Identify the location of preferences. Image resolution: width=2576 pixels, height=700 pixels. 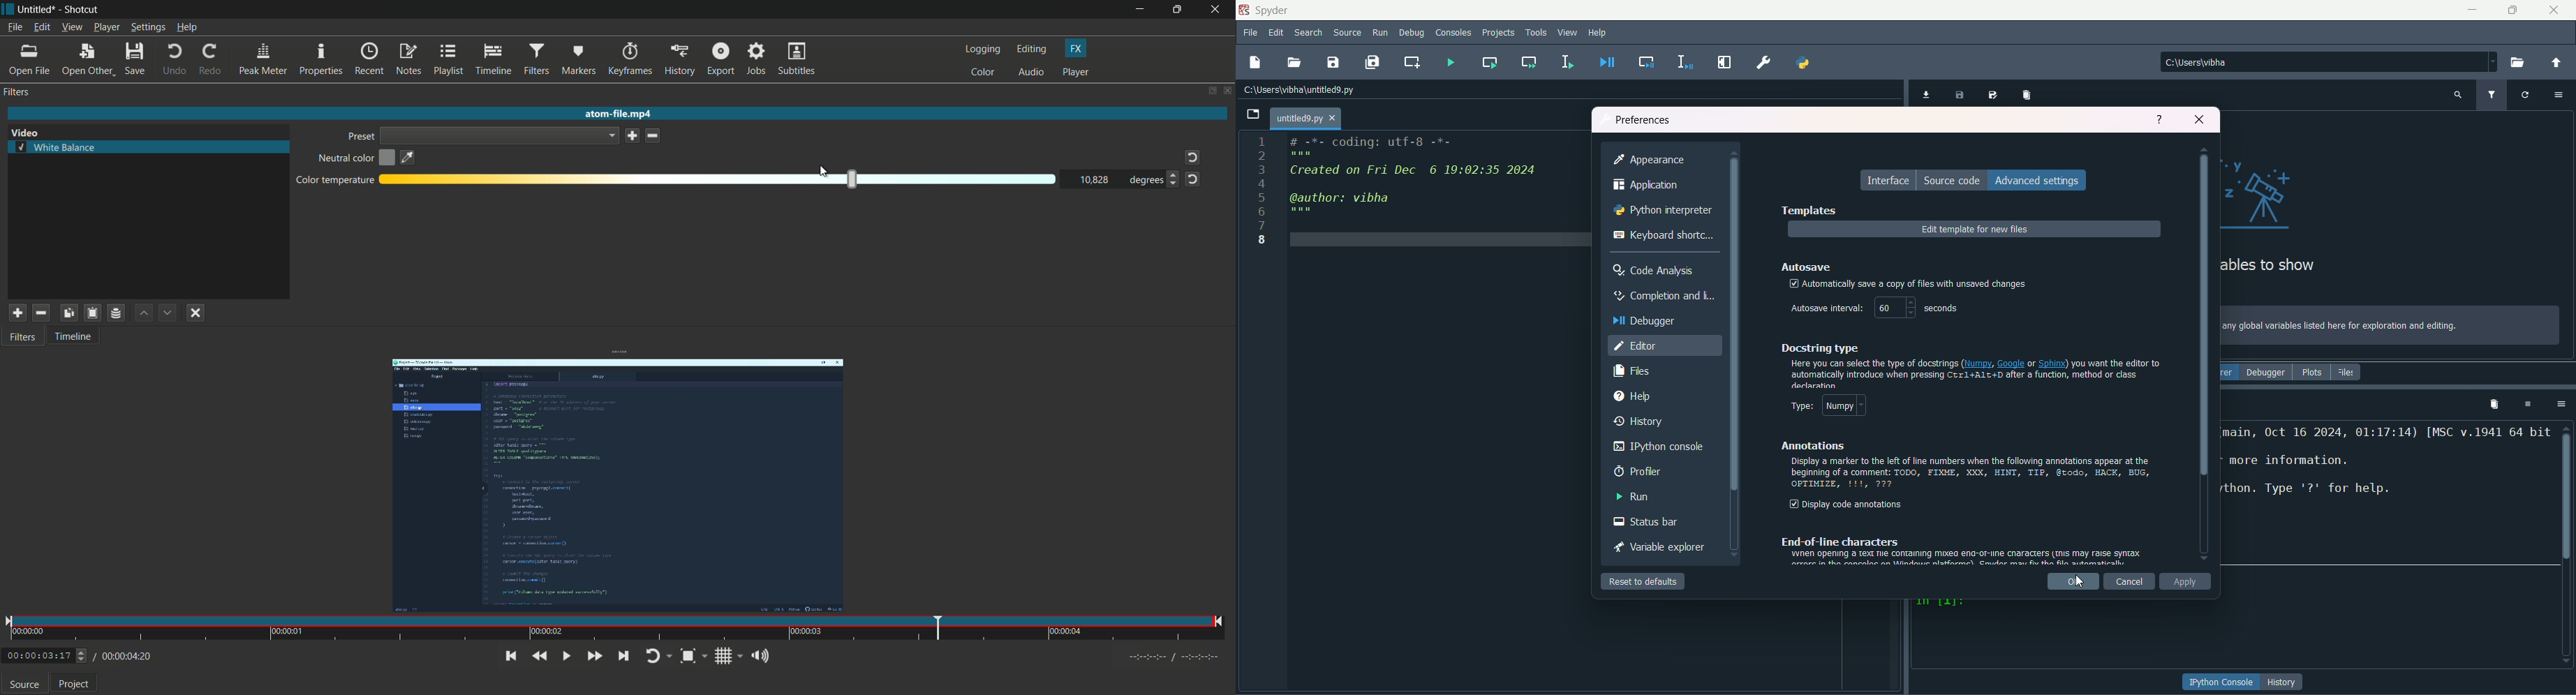
(1762, 63).